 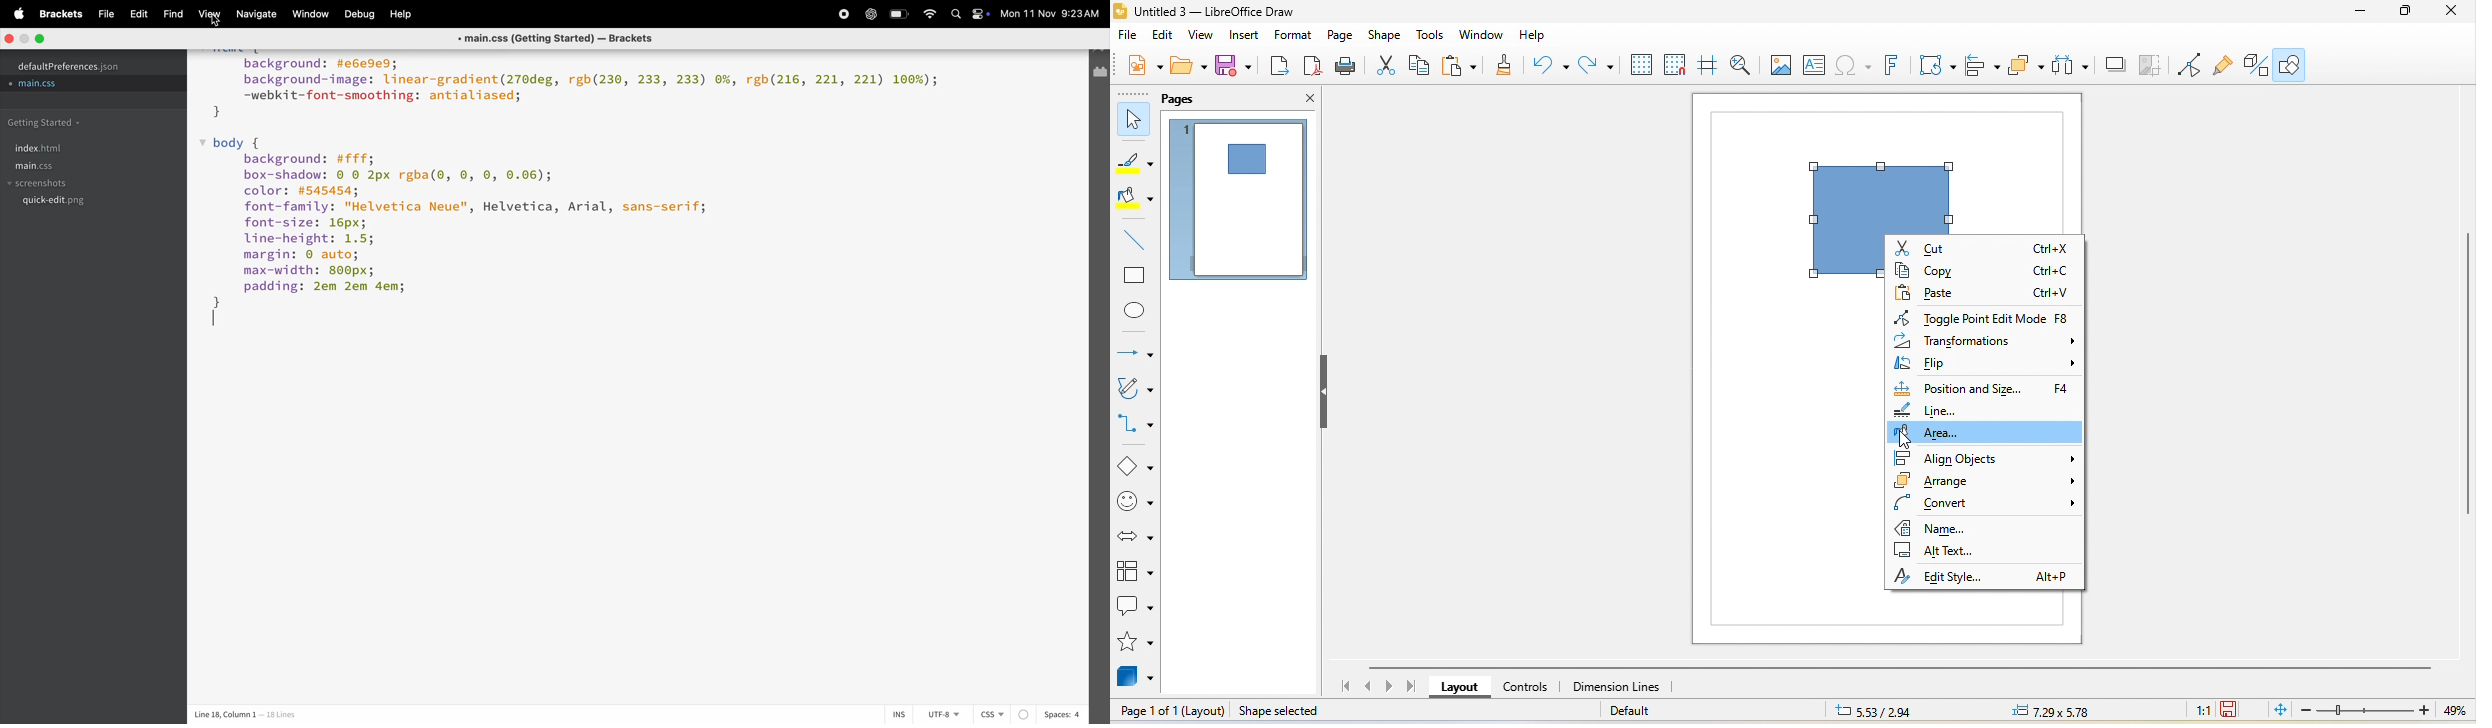 What do you see at coordinates (1985, 411) in the screenshot?
I see `line` at bounding box center [1985, 411].